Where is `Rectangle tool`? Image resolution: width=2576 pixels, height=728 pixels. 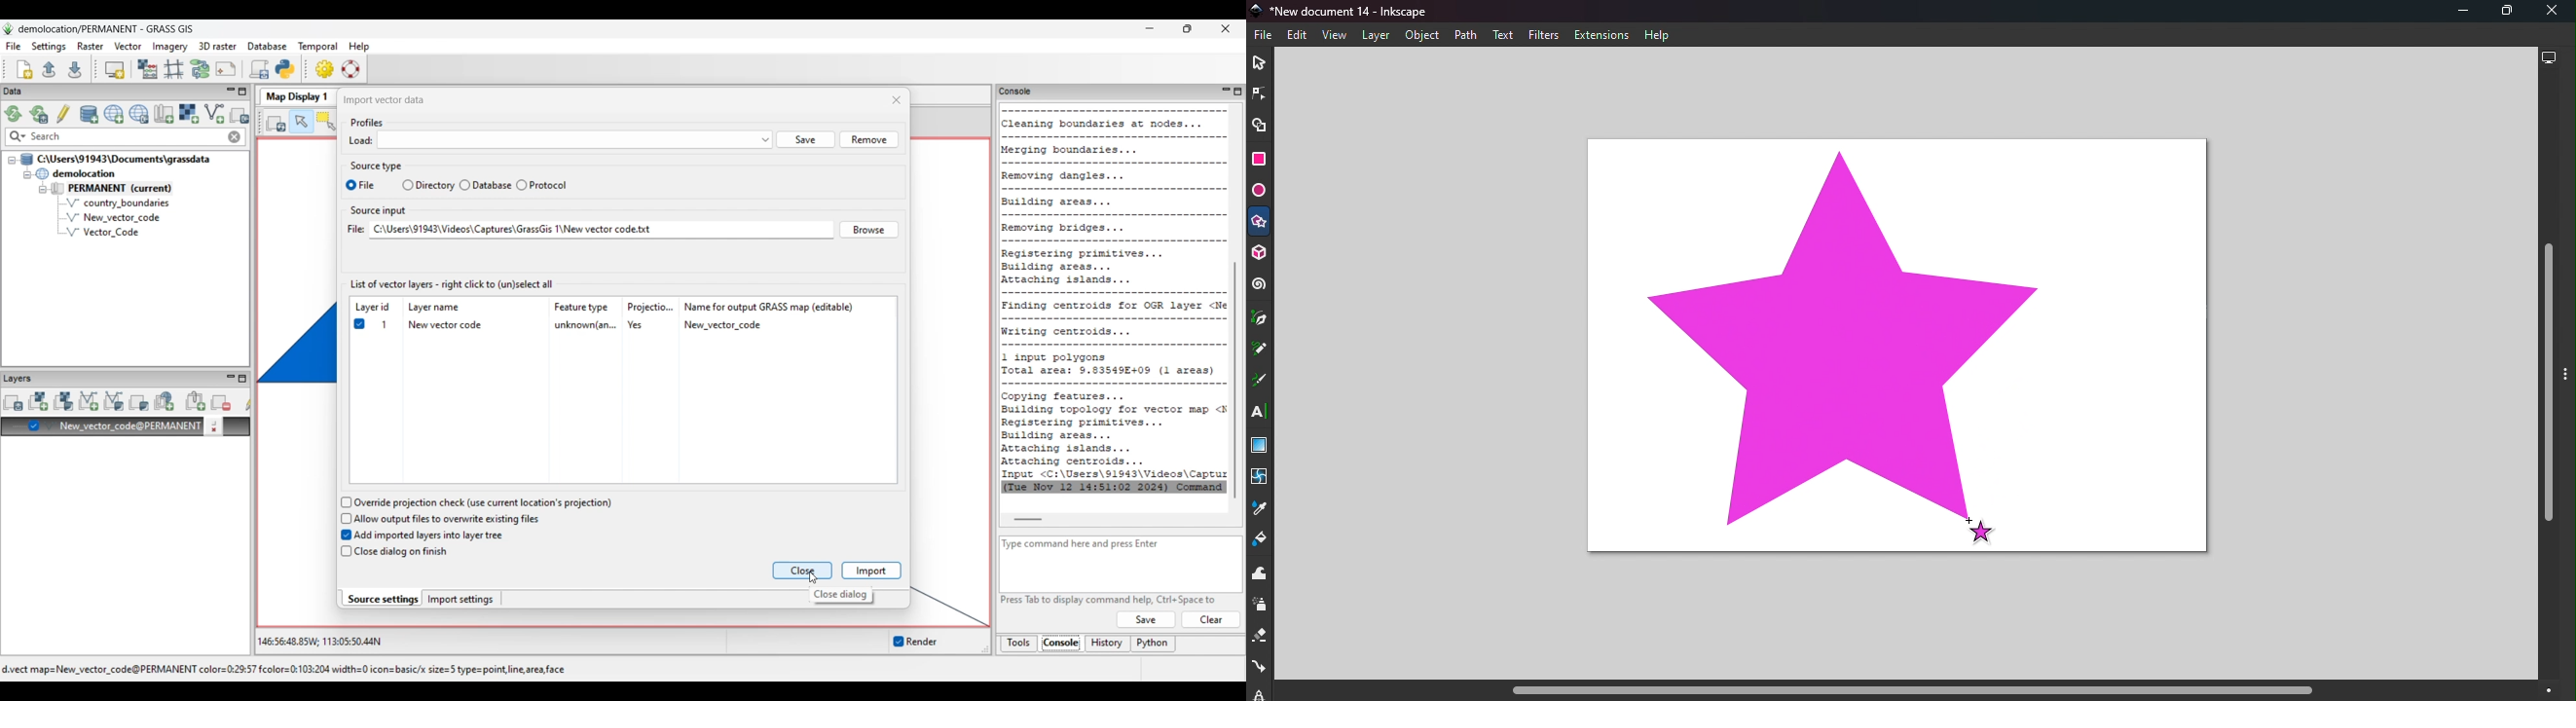 Rectangle tool is located at coordinates (1259, 162).